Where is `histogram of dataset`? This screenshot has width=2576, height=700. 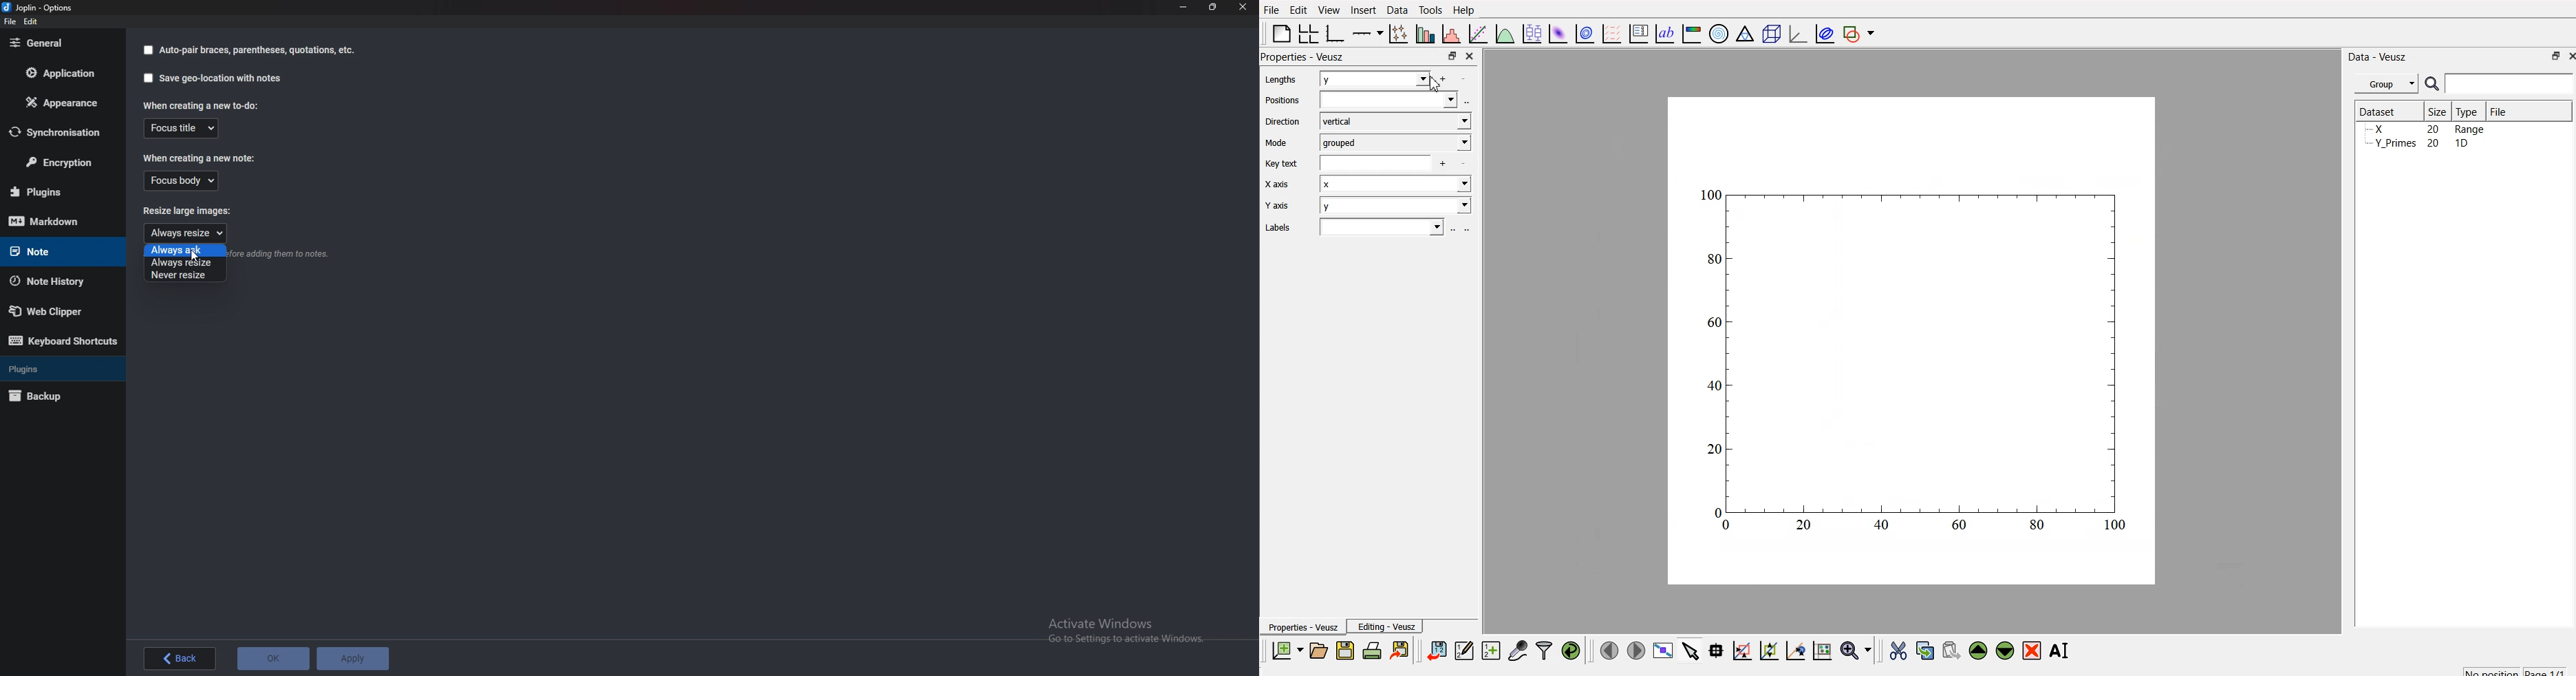
histogram of dataset is located at coordinates (1450, 34).